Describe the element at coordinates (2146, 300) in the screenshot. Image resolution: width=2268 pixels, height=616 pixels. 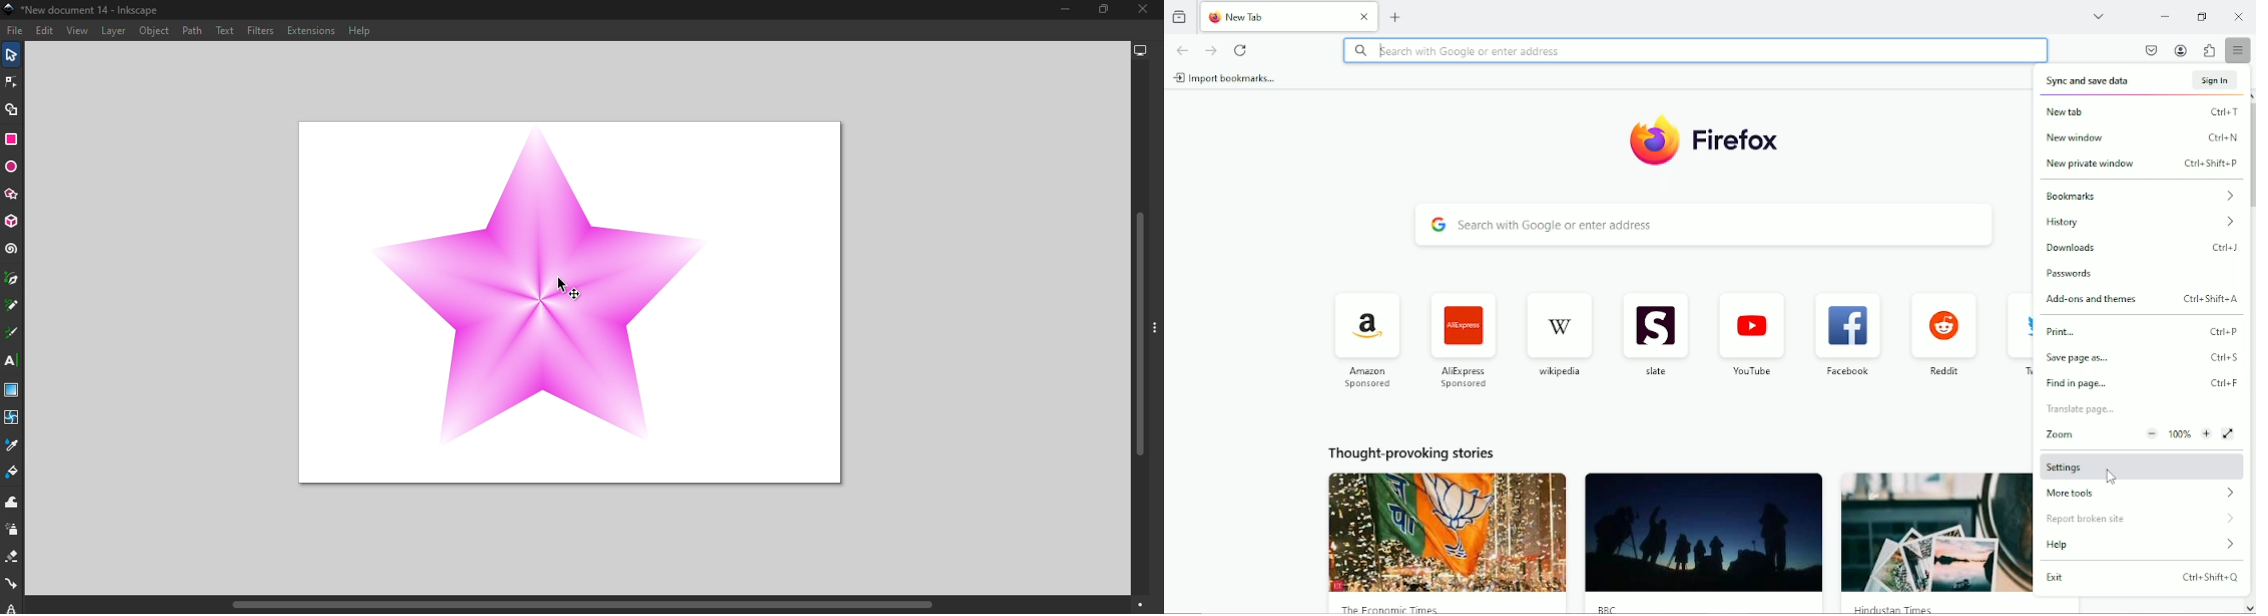
I see `Add ons and themes` at that location.